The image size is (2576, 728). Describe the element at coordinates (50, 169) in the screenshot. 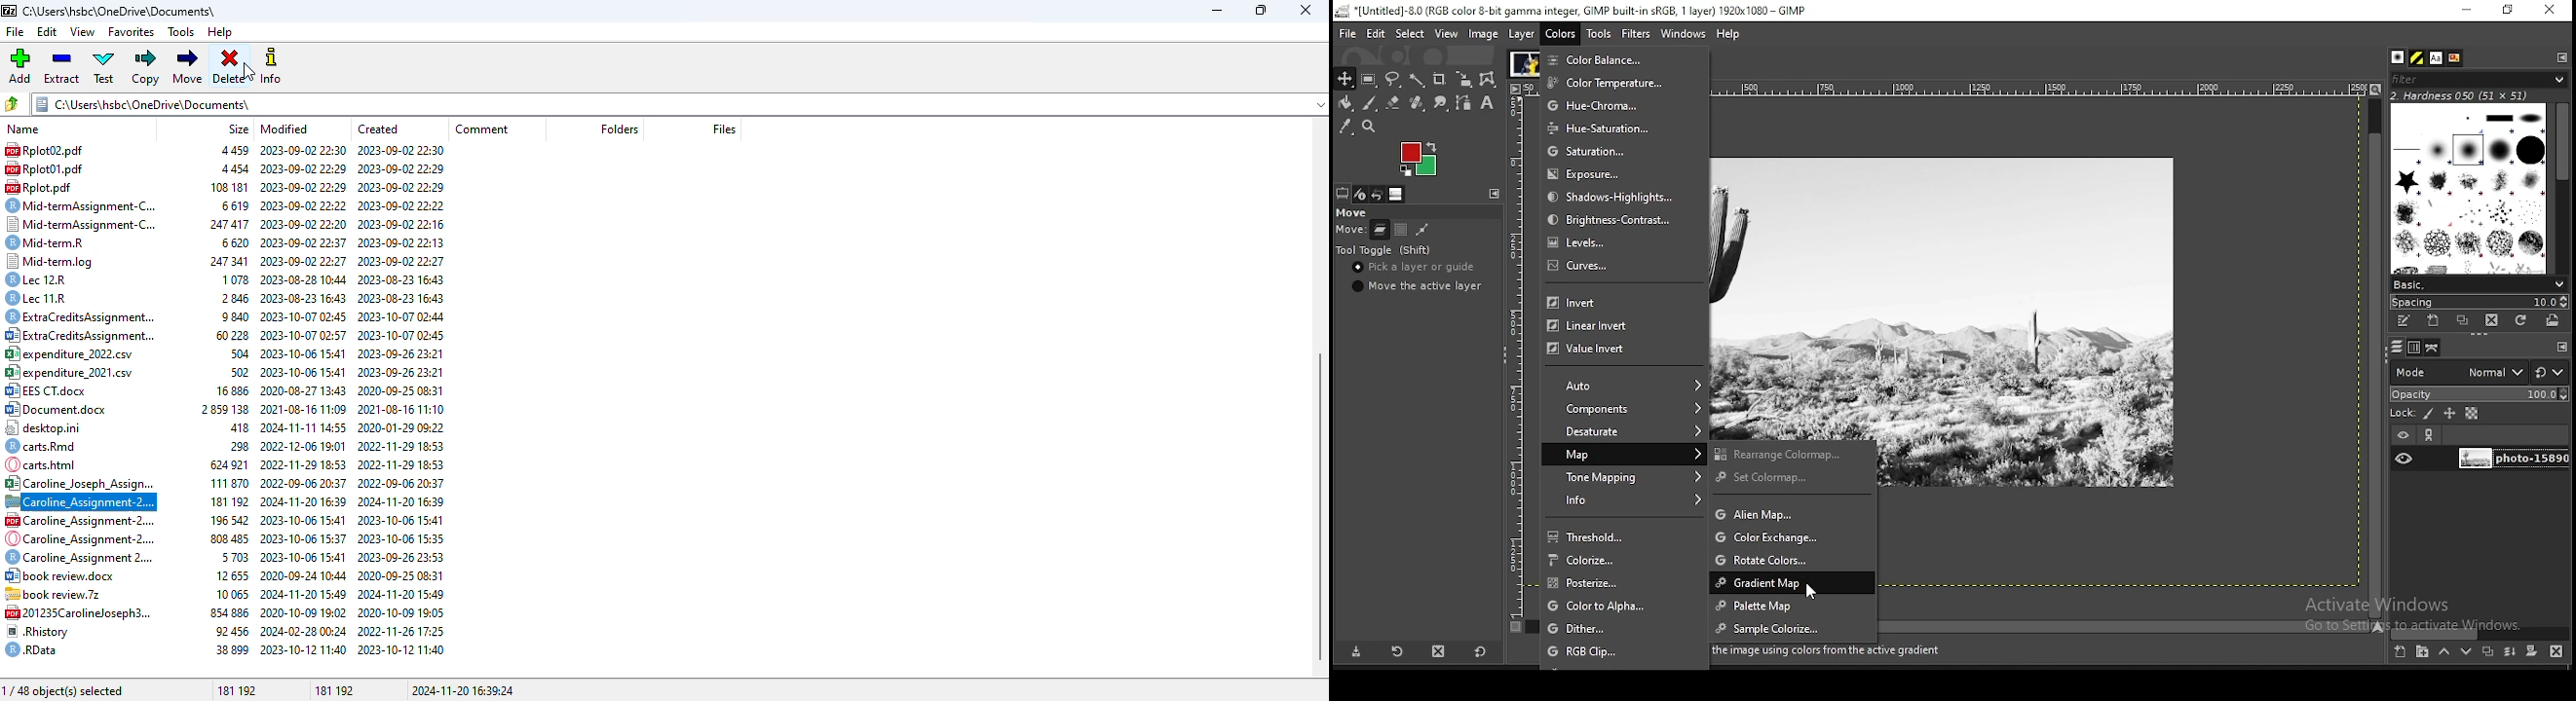

I see `rplotol.pdf` at that location.